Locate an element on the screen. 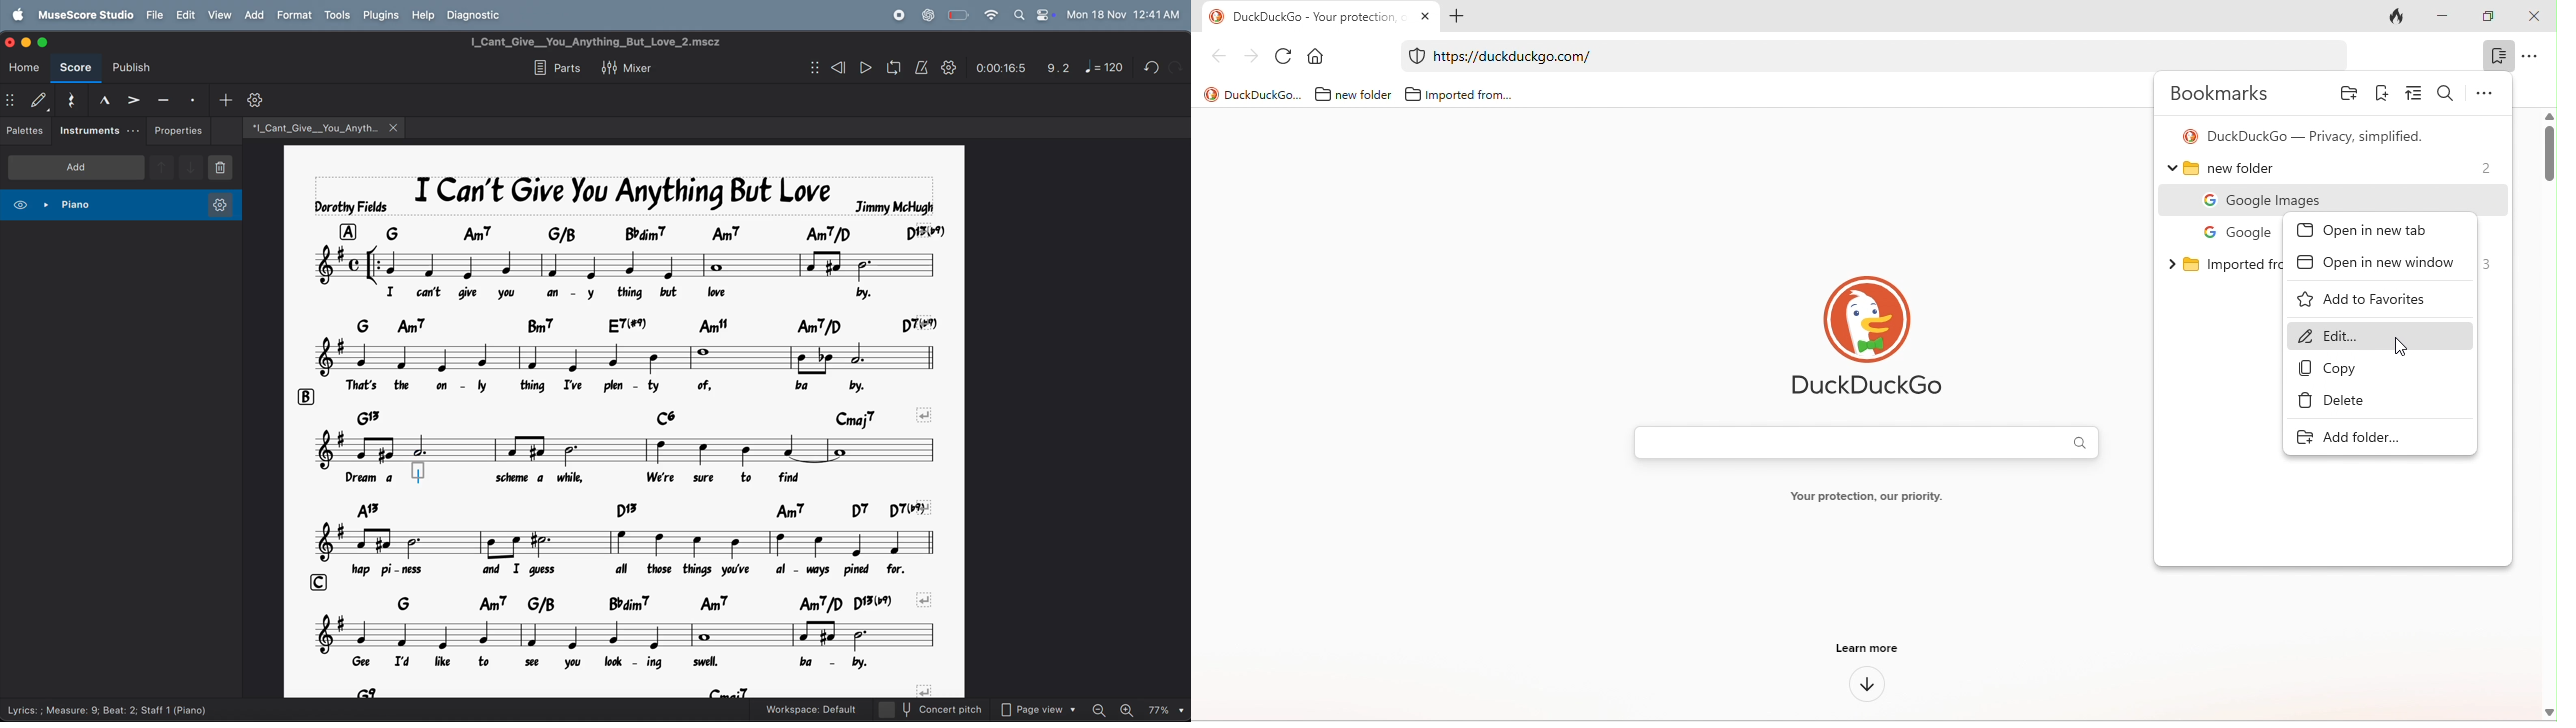 This screenshot has height=728, width=2576. show/hide bar is located at coordinates (13, 100).